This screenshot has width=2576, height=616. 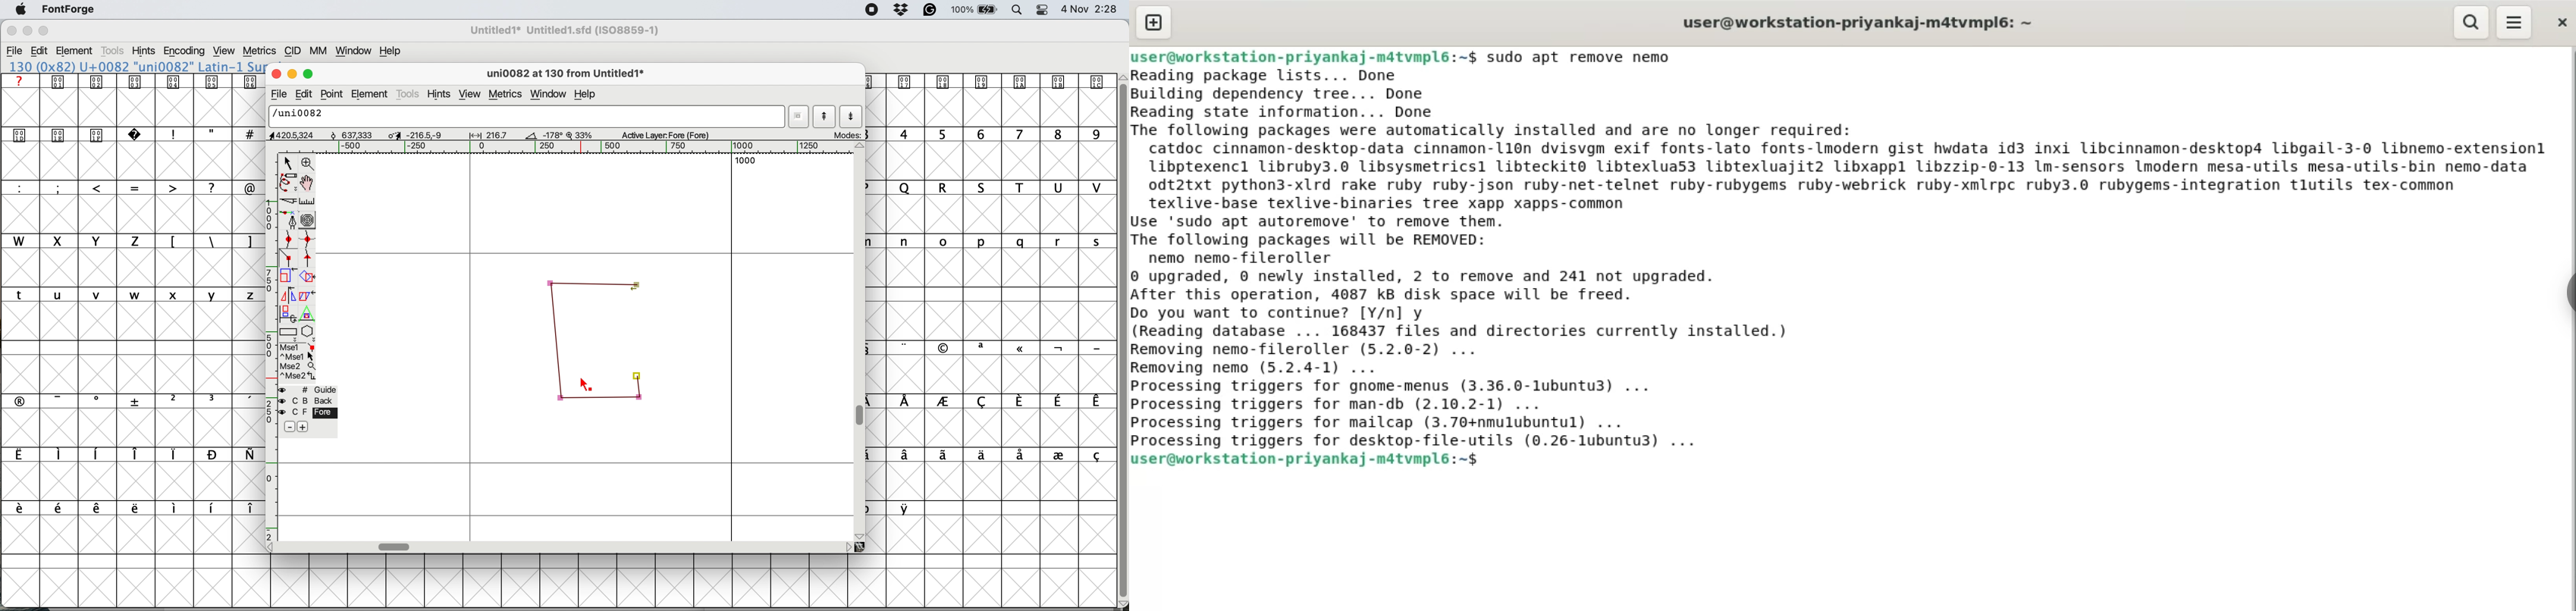 I want to click on glyph name, so click(x=525, y=116).